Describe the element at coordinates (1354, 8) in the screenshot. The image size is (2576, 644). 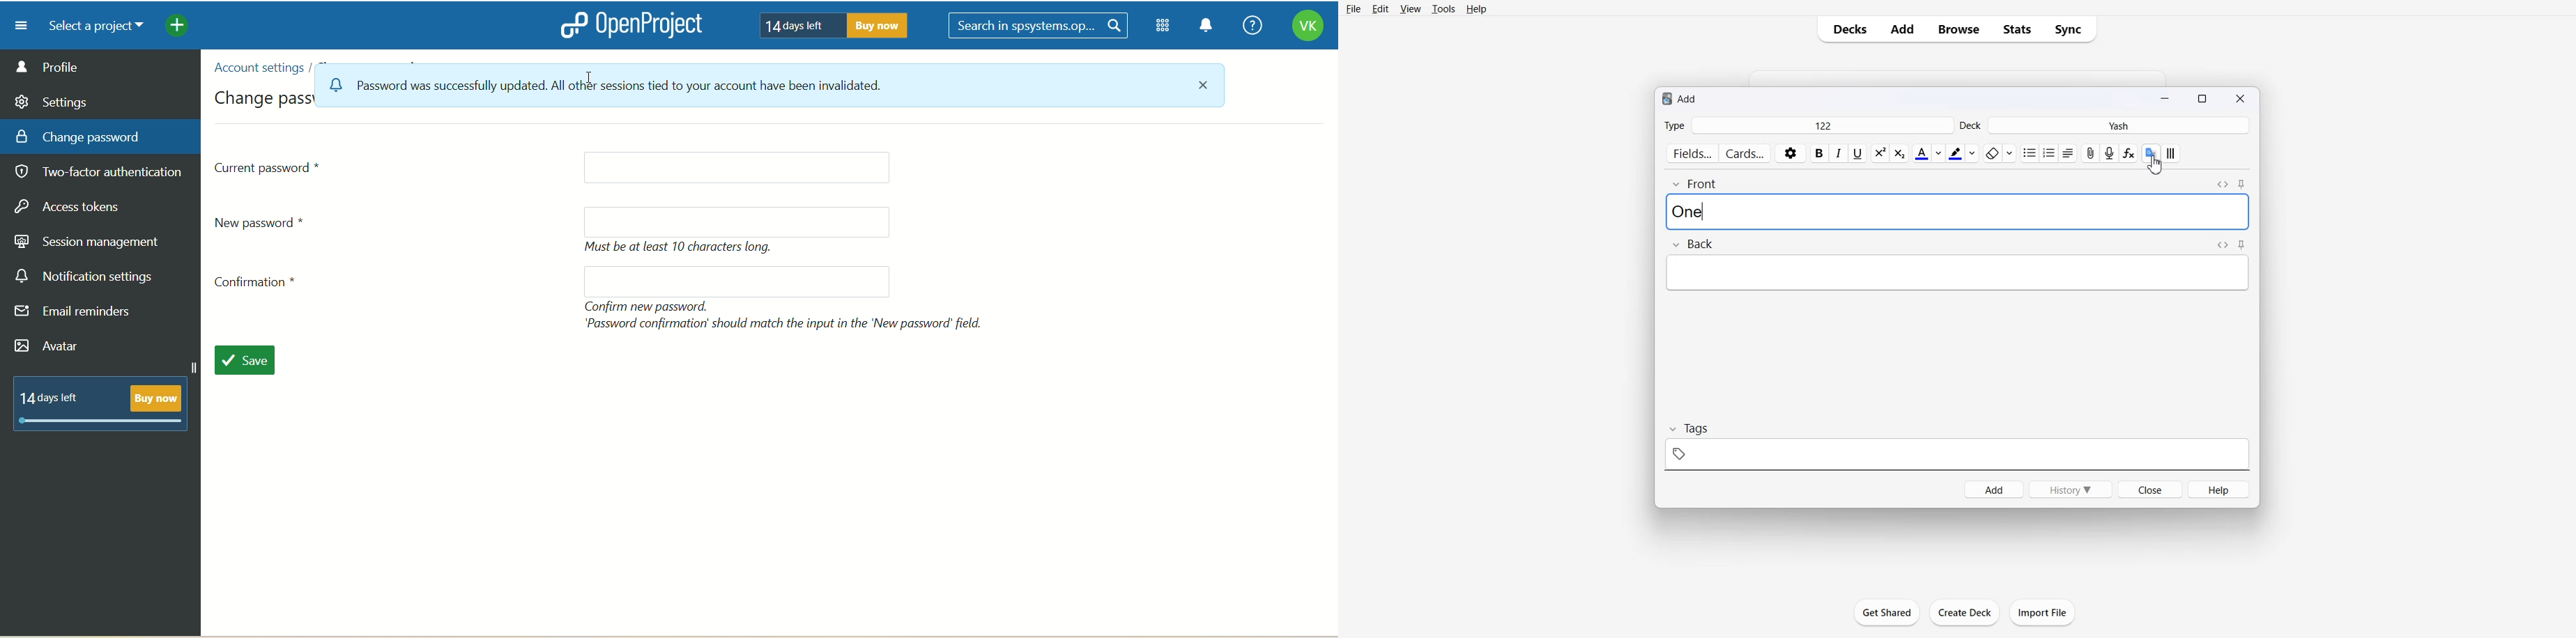
I see `File` at that location.